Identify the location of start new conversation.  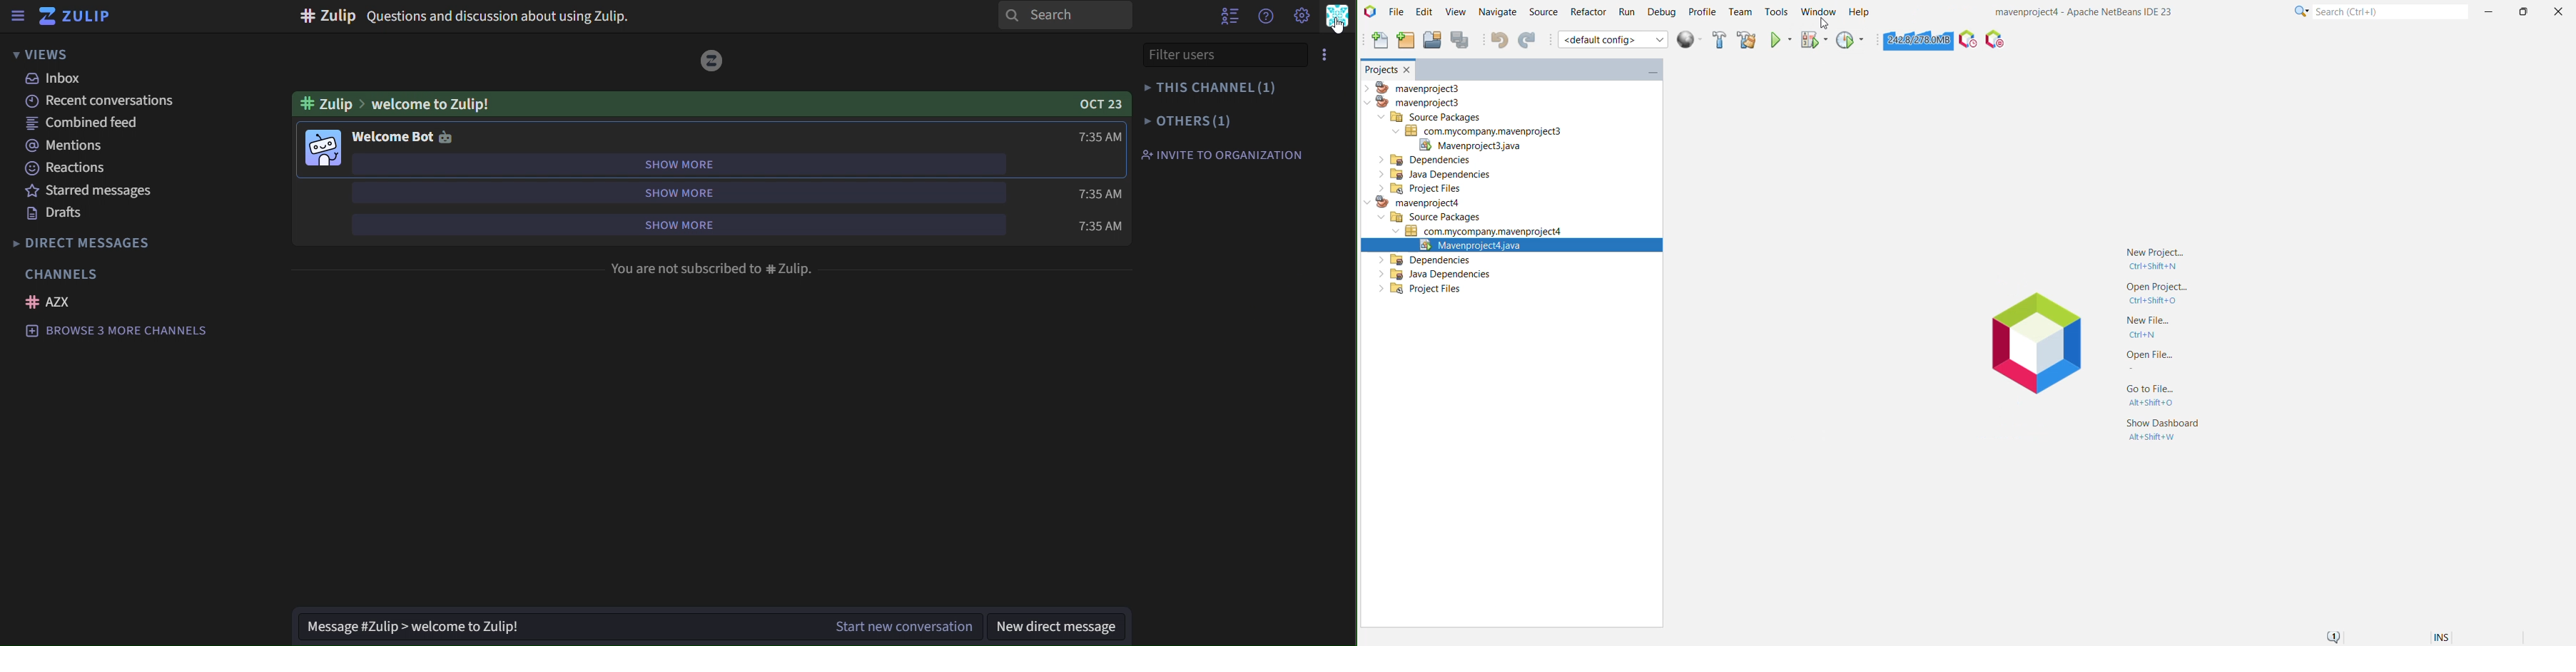
(640, 627).